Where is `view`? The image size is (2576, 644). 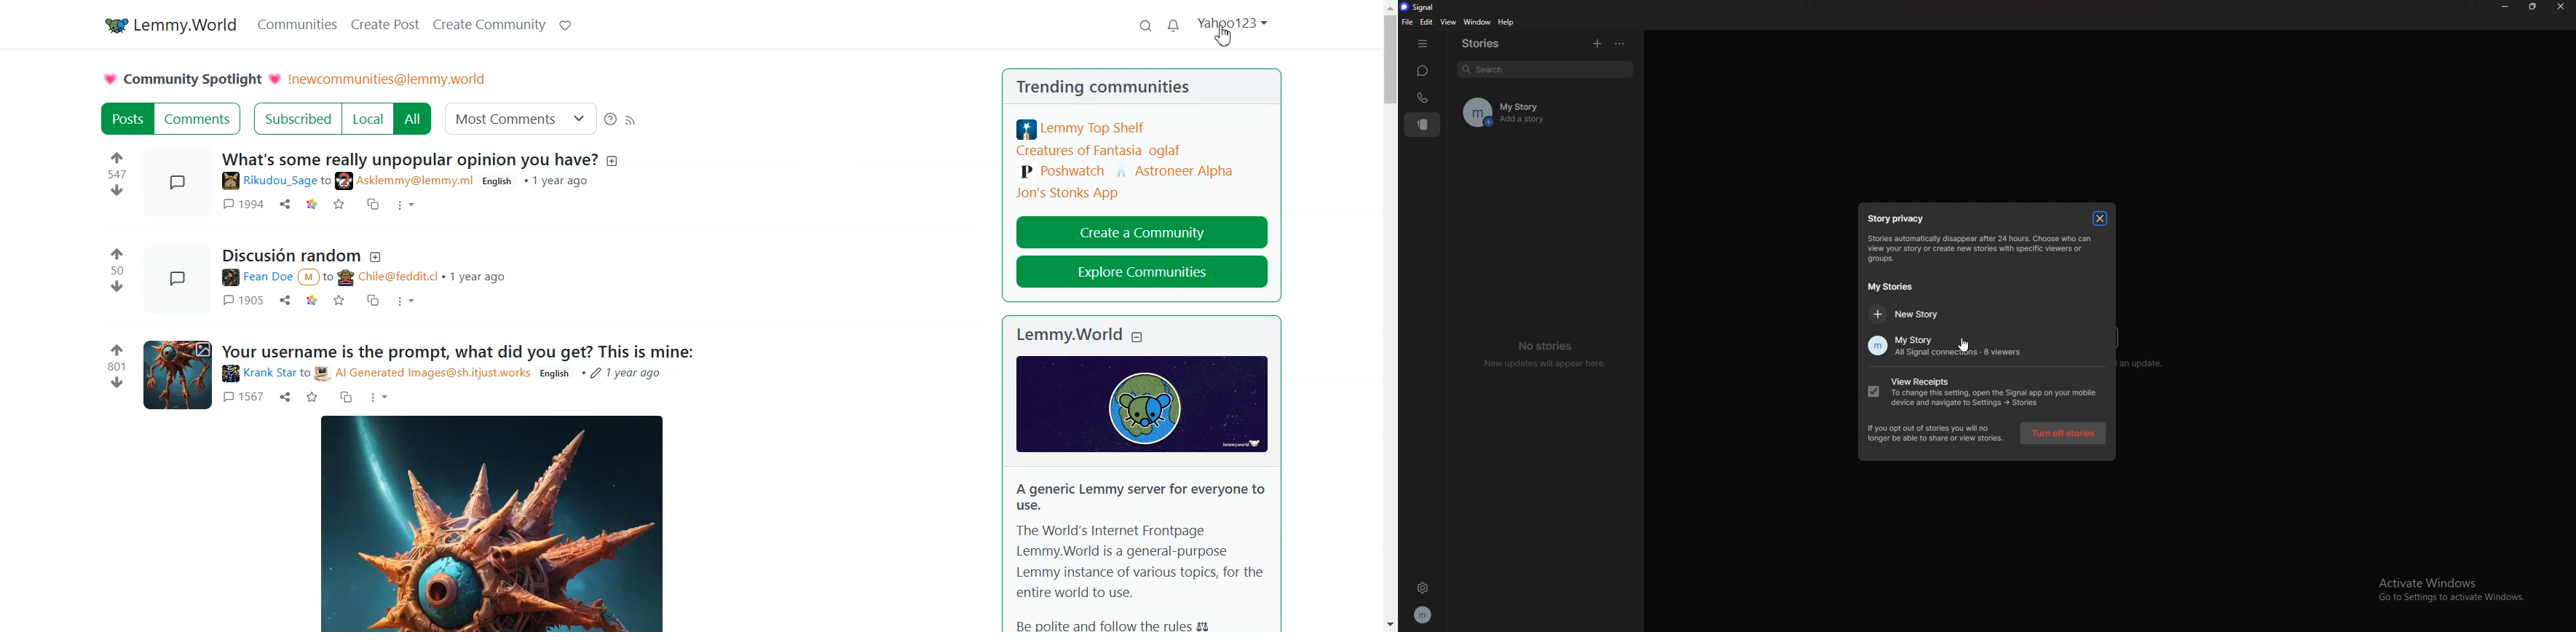
view is located at coordinates (1448, 22).